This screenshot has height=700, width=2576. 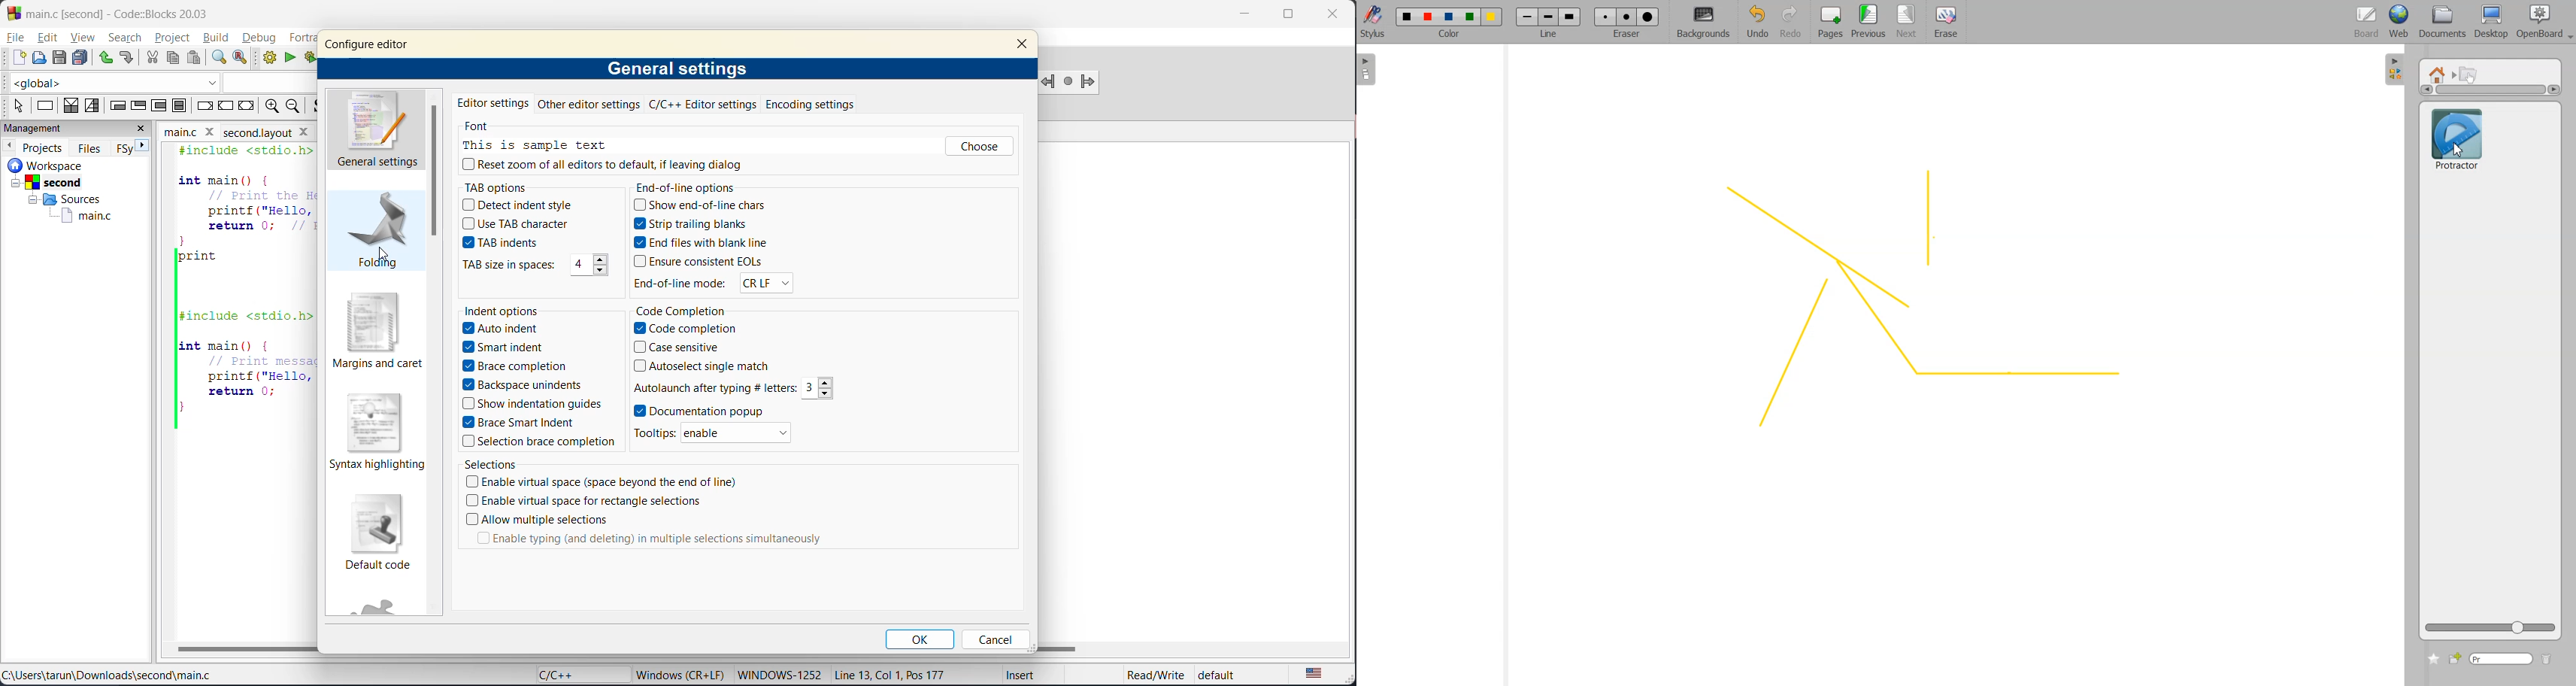 I want to click on Home, so click(x=2440, y=74).